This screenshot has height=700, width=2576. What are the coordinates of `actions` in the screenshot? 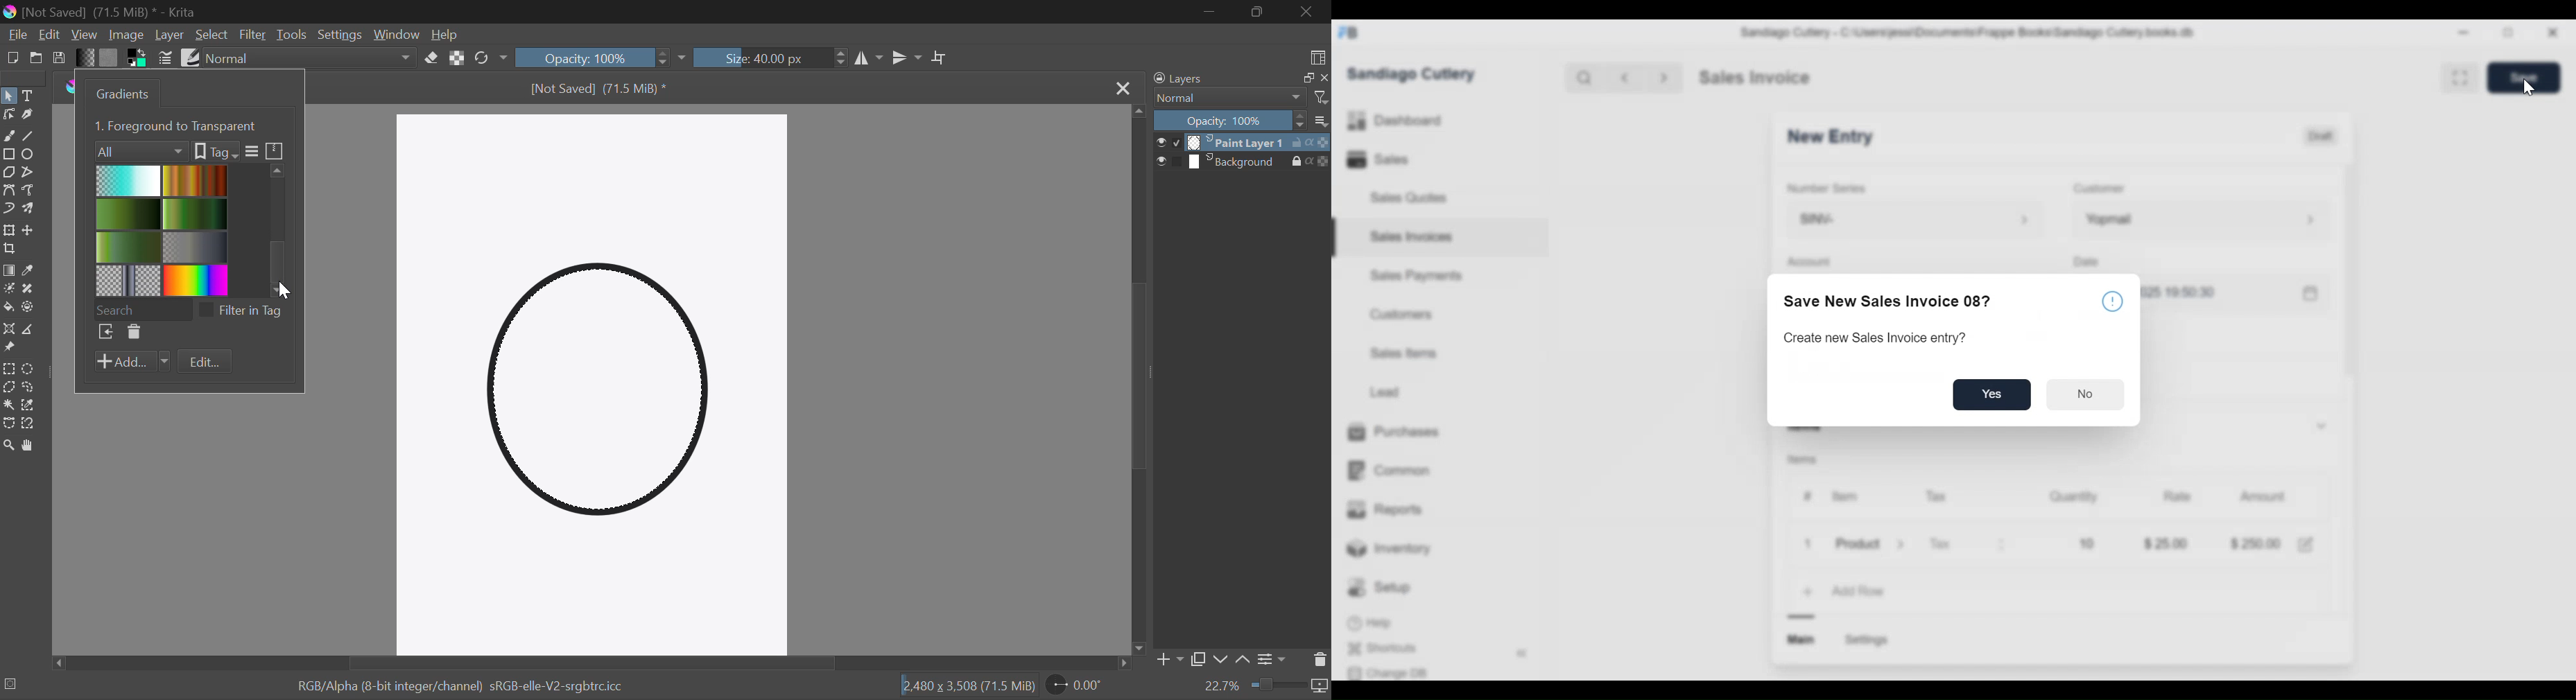 It's located at (1310, 161).